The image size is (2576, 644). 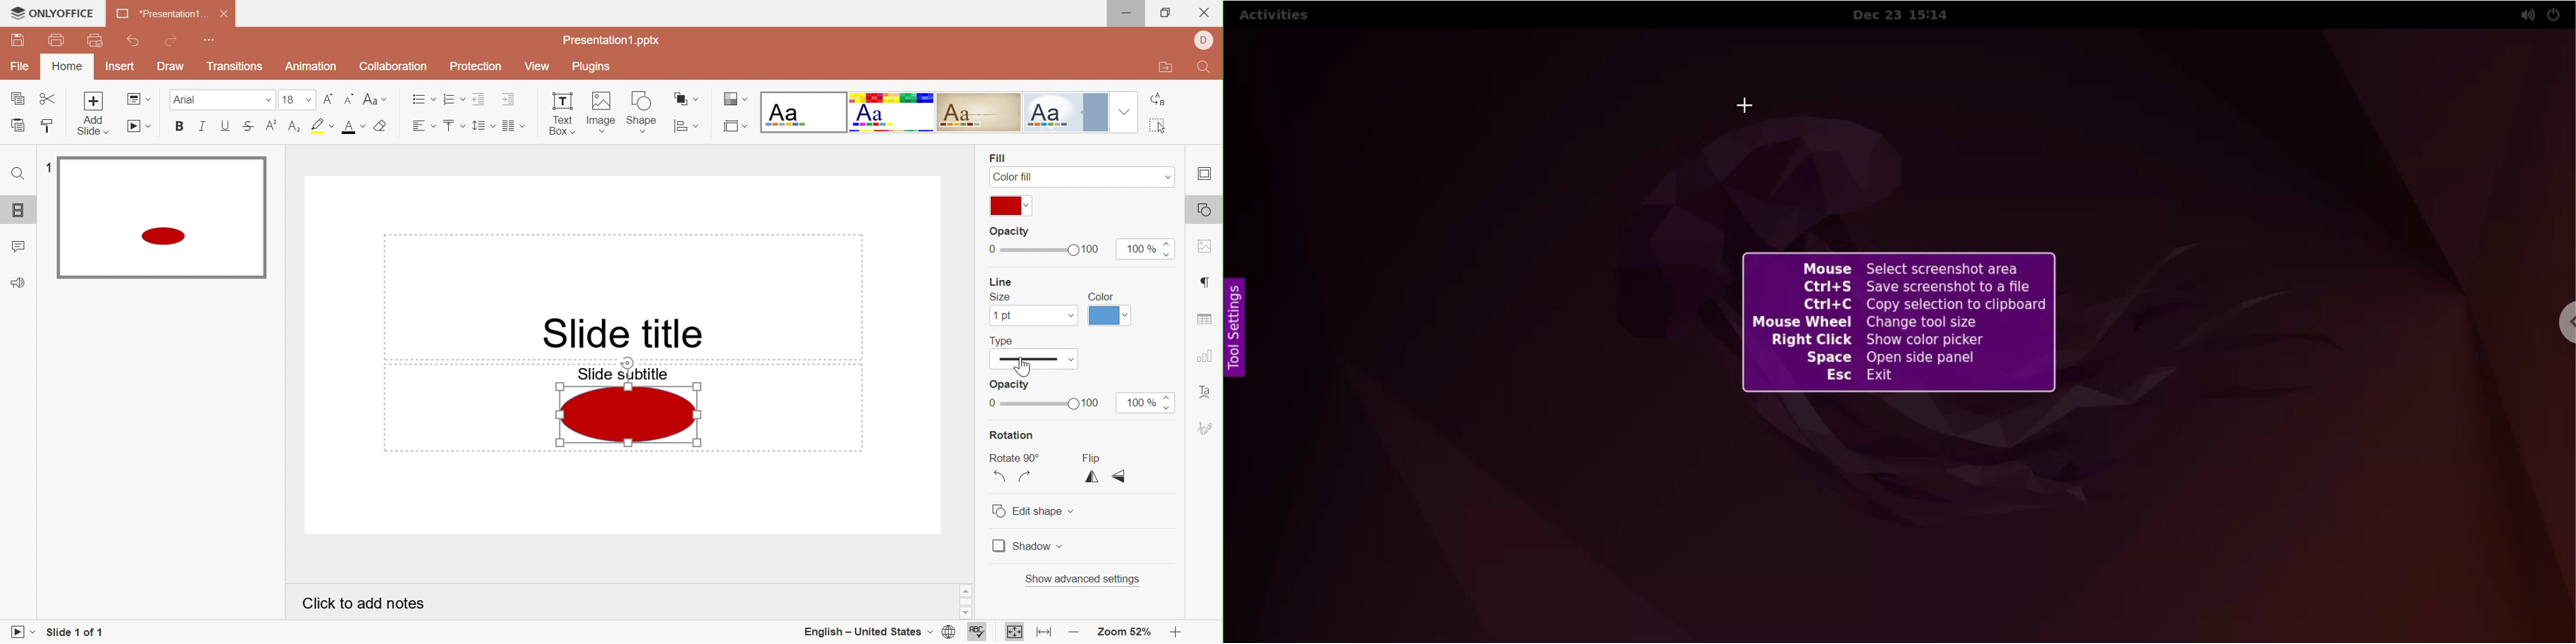 I want to click on Increase Indent, so click(x=507, y=100).